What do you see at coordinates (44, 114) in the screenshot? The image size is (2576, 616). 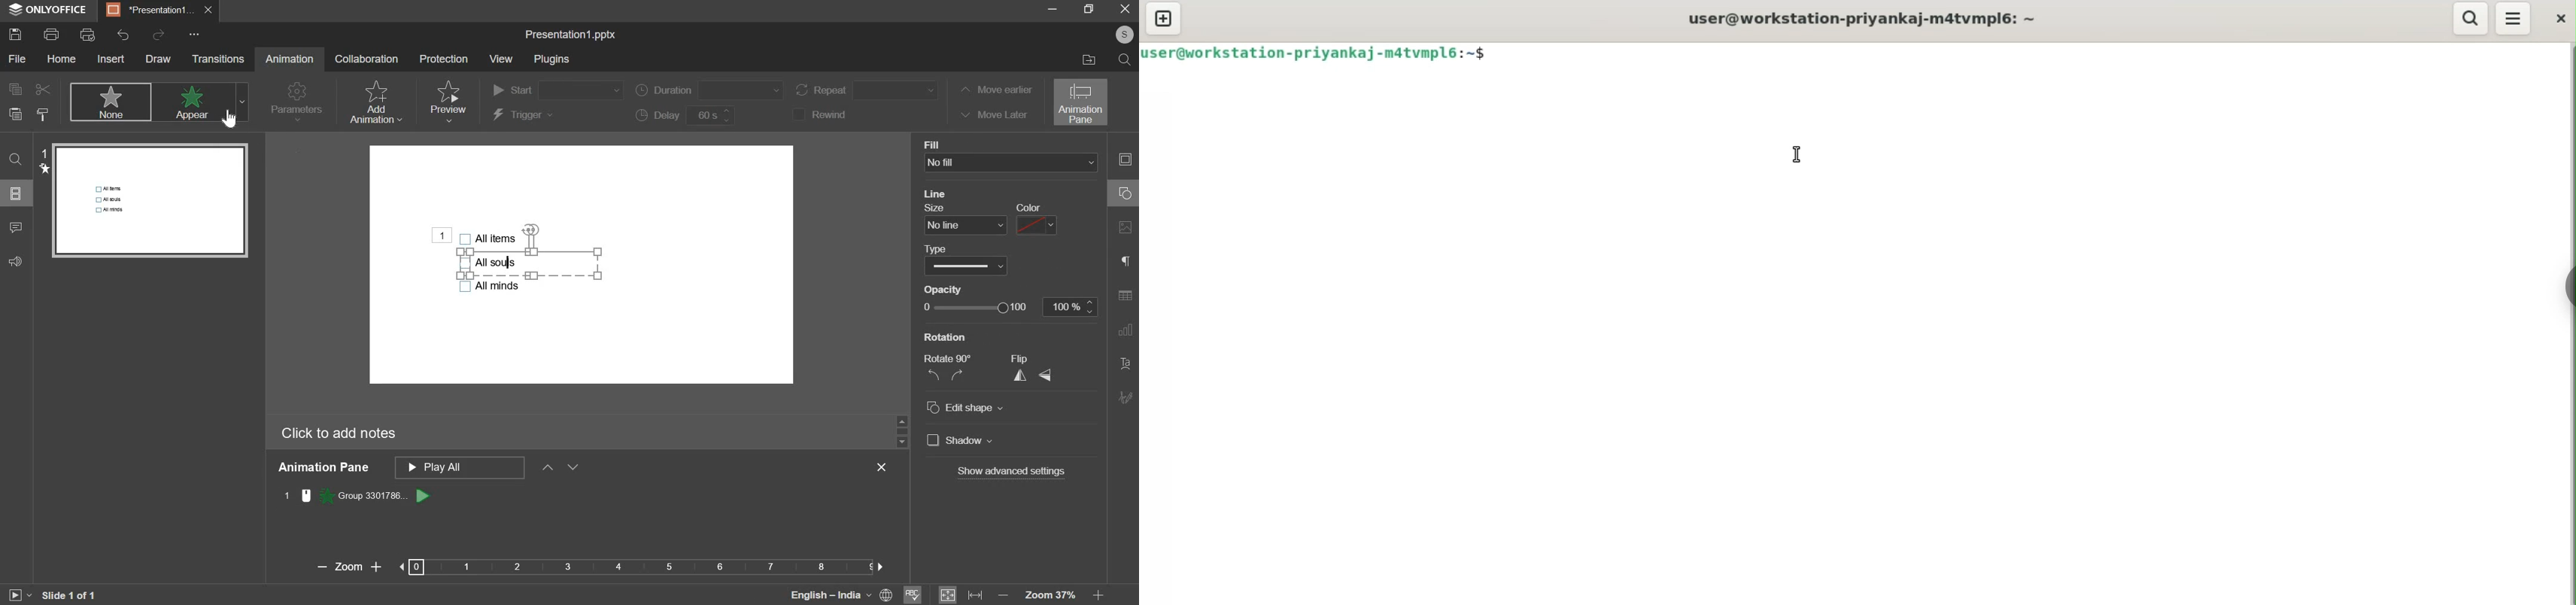 I see `copy style` at bounding box center [44, 114].